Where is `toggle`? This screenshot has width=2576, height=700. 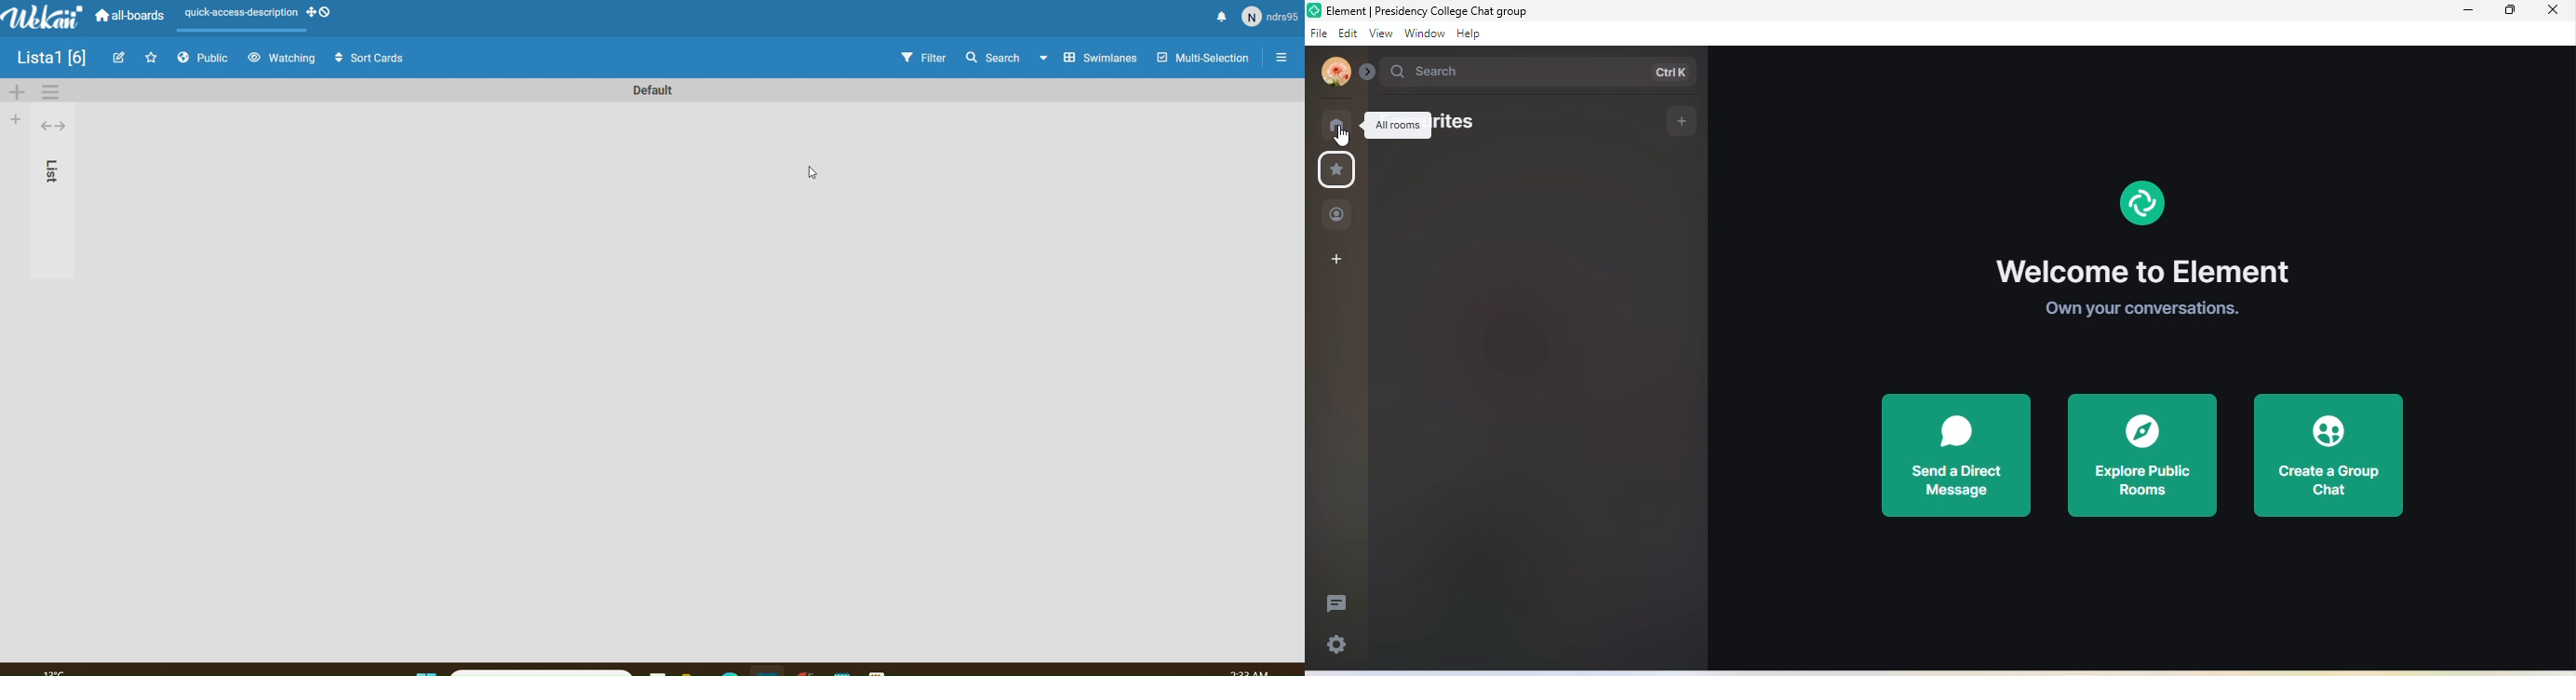 toggle is located at coordinates (54, 124).